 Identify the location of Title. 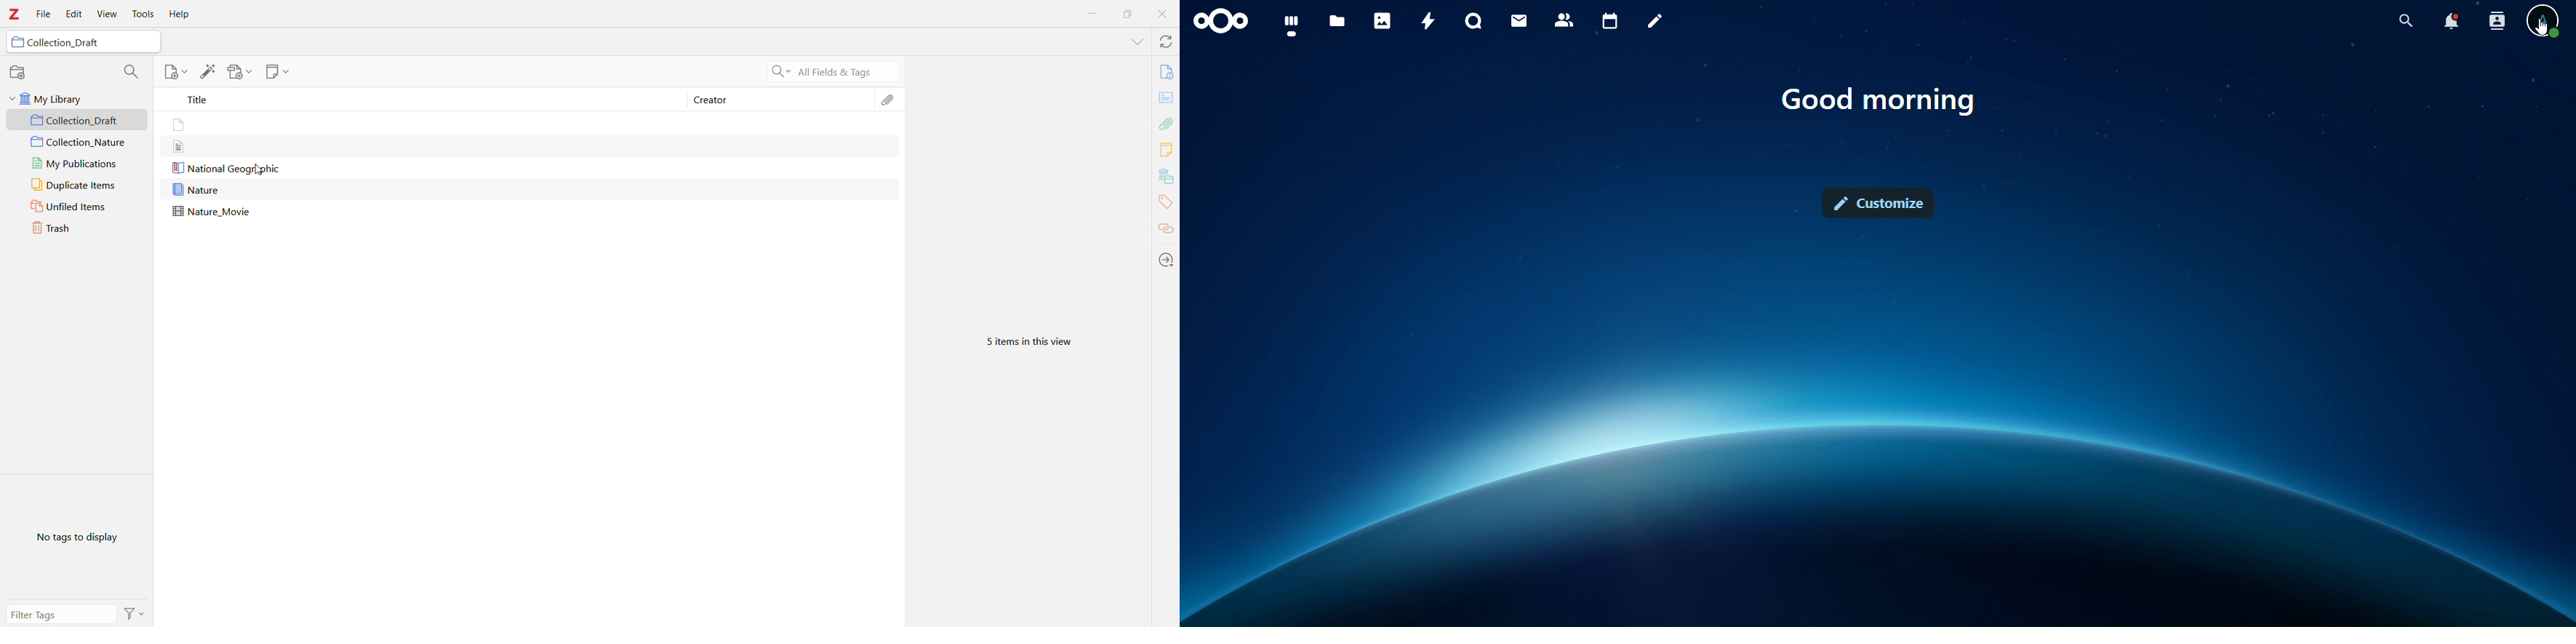
(424, 101).